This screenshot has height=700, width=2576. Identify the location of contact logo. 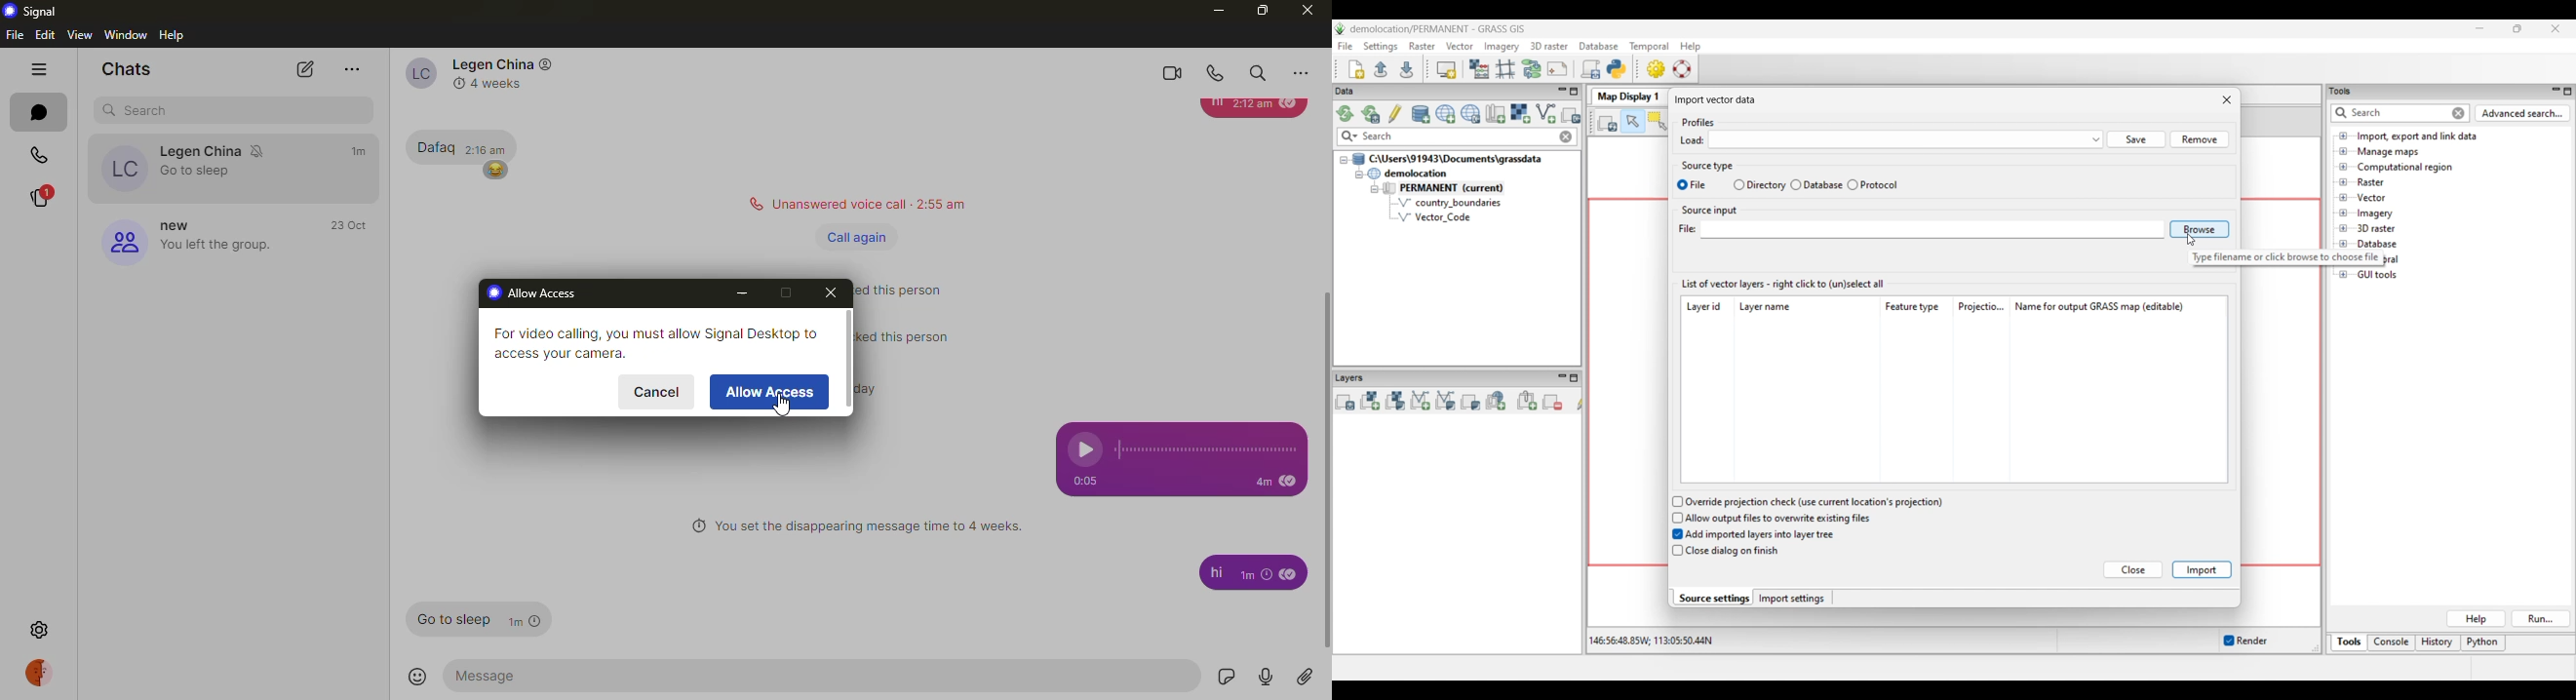
(547, 65).